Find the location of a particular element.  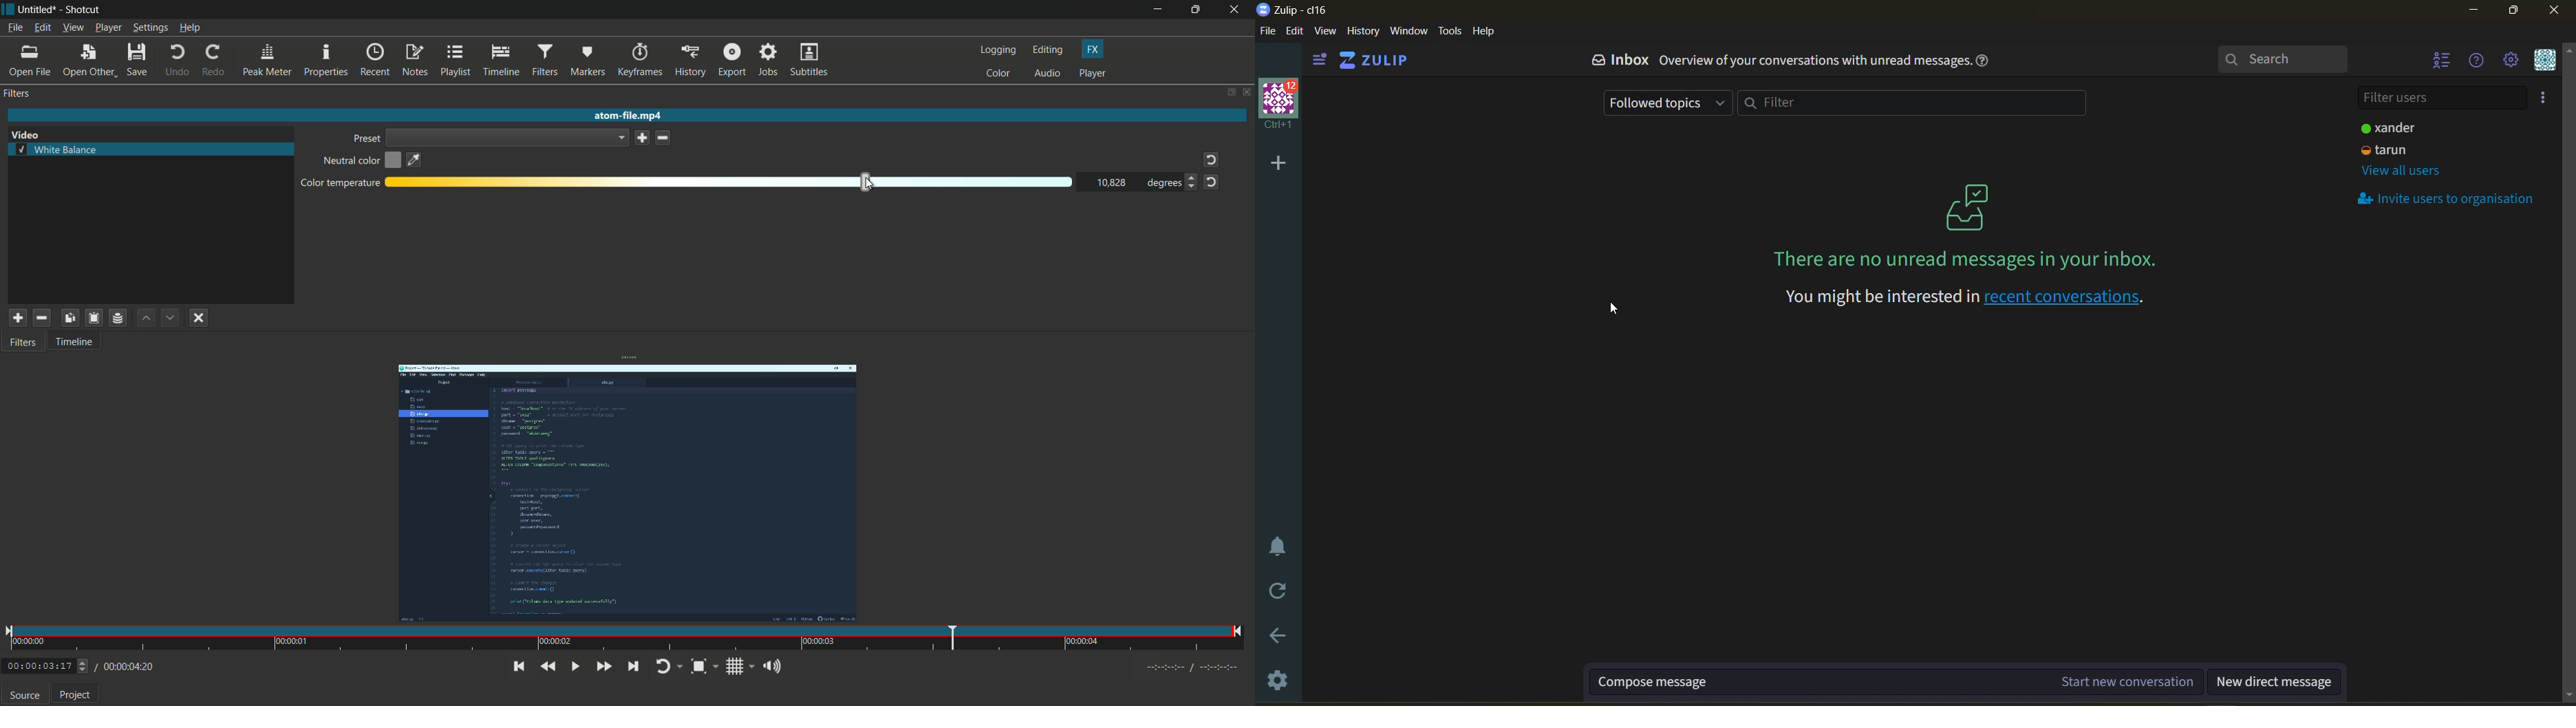

cursor is located at coordinates (1614, 308).